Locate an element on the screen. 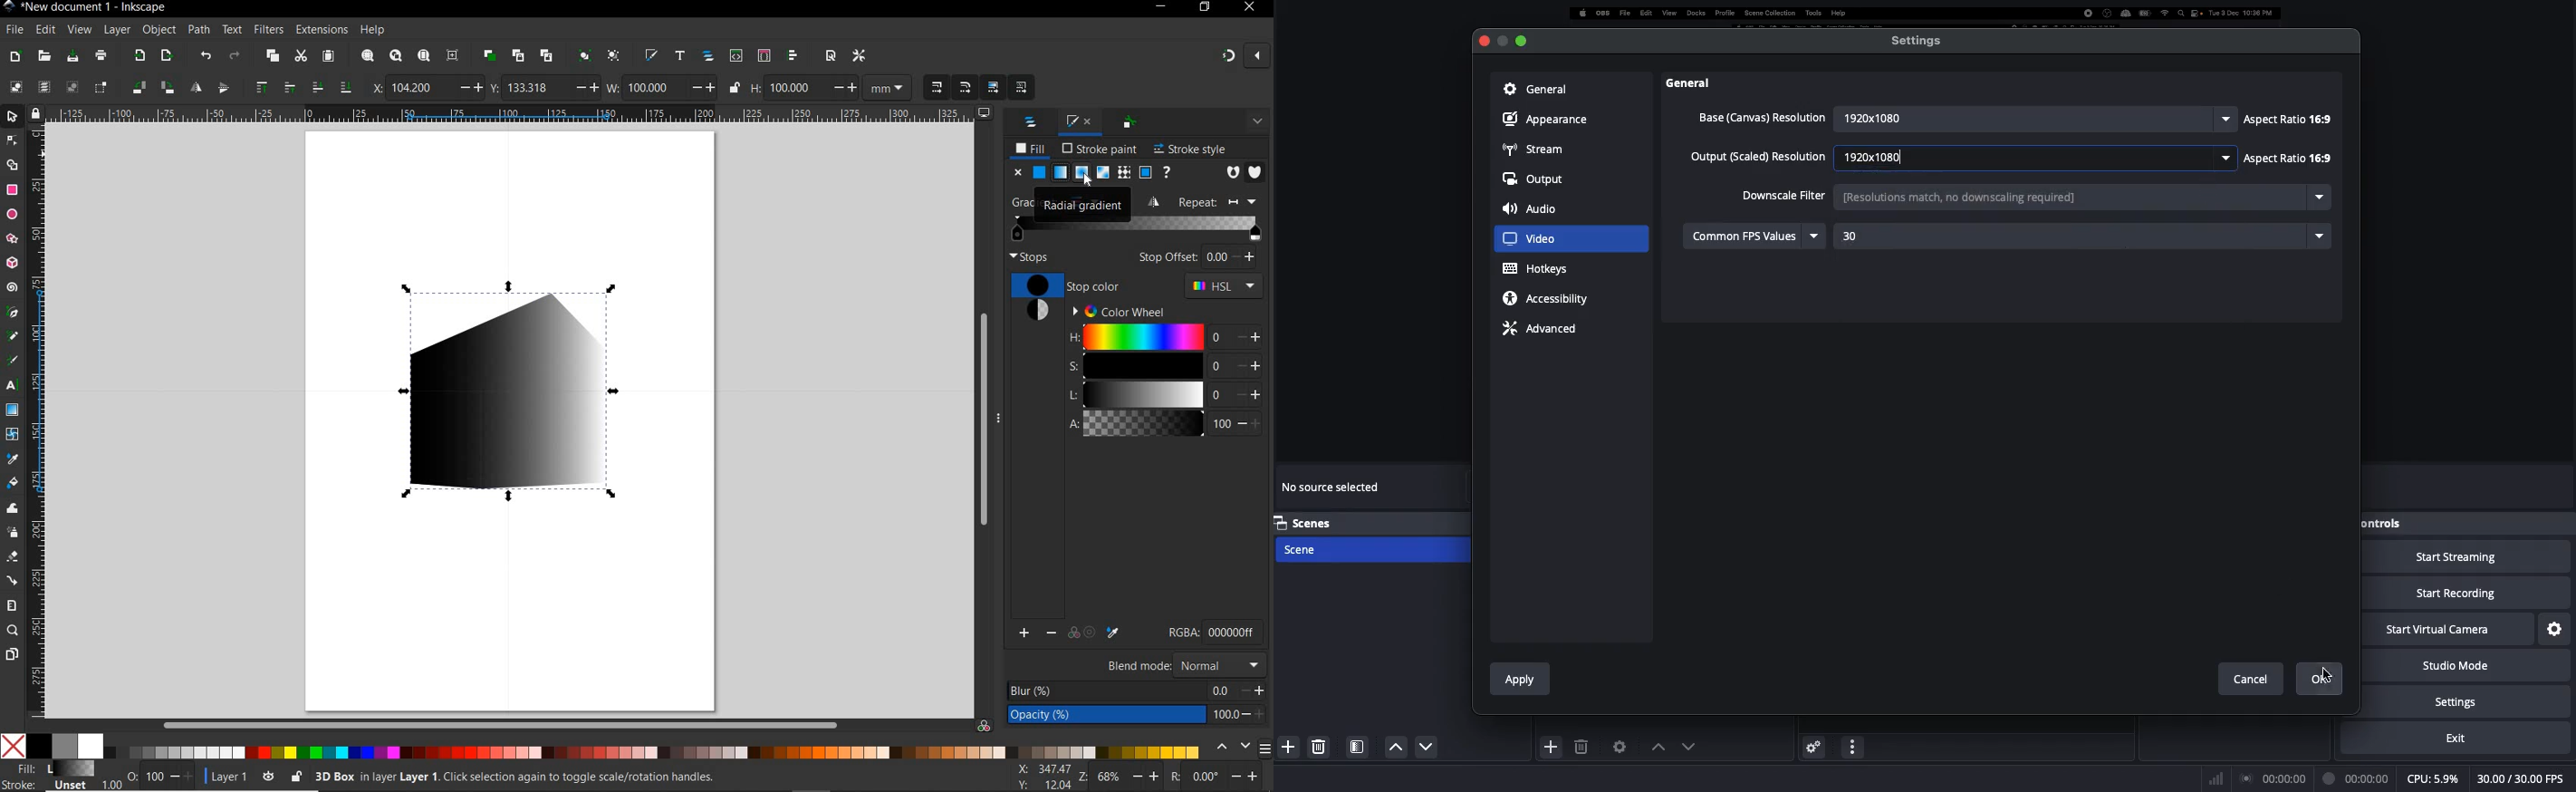 The image size is (2576, 812). stop offset is located at coordinates (1169, 257).